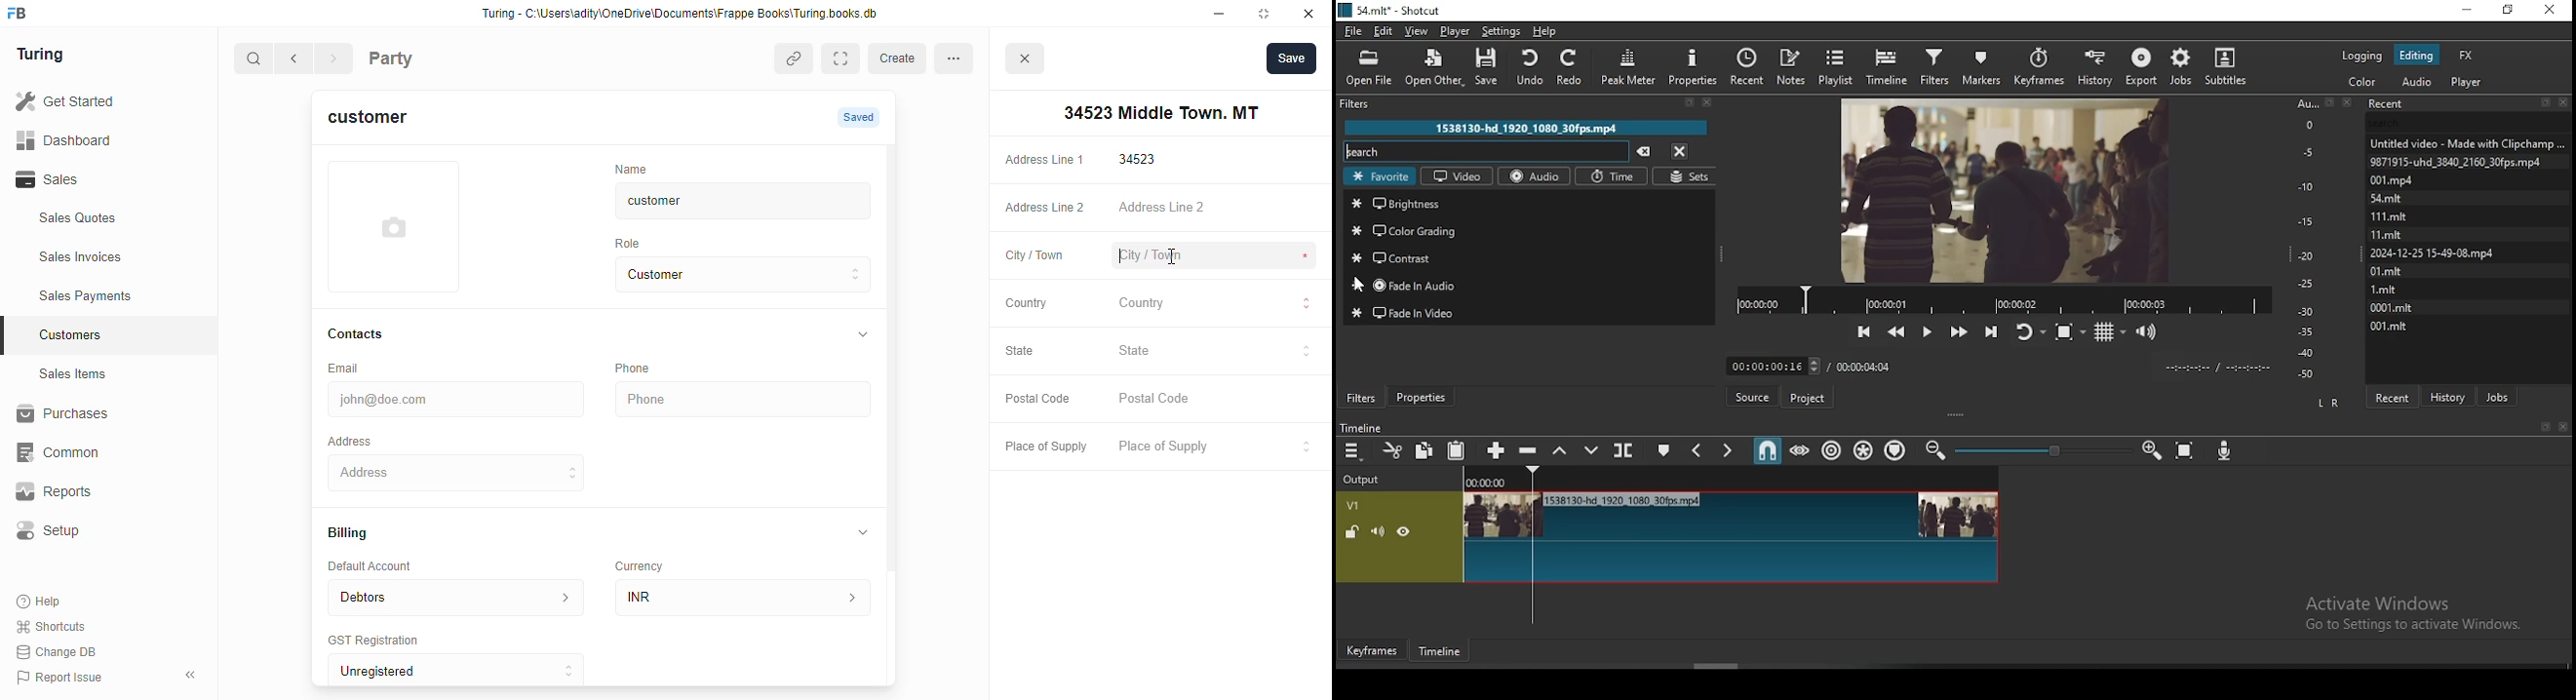  Describe the element at coordinates (465, 671) in the screenshot. I see `Unregistered` at that location.